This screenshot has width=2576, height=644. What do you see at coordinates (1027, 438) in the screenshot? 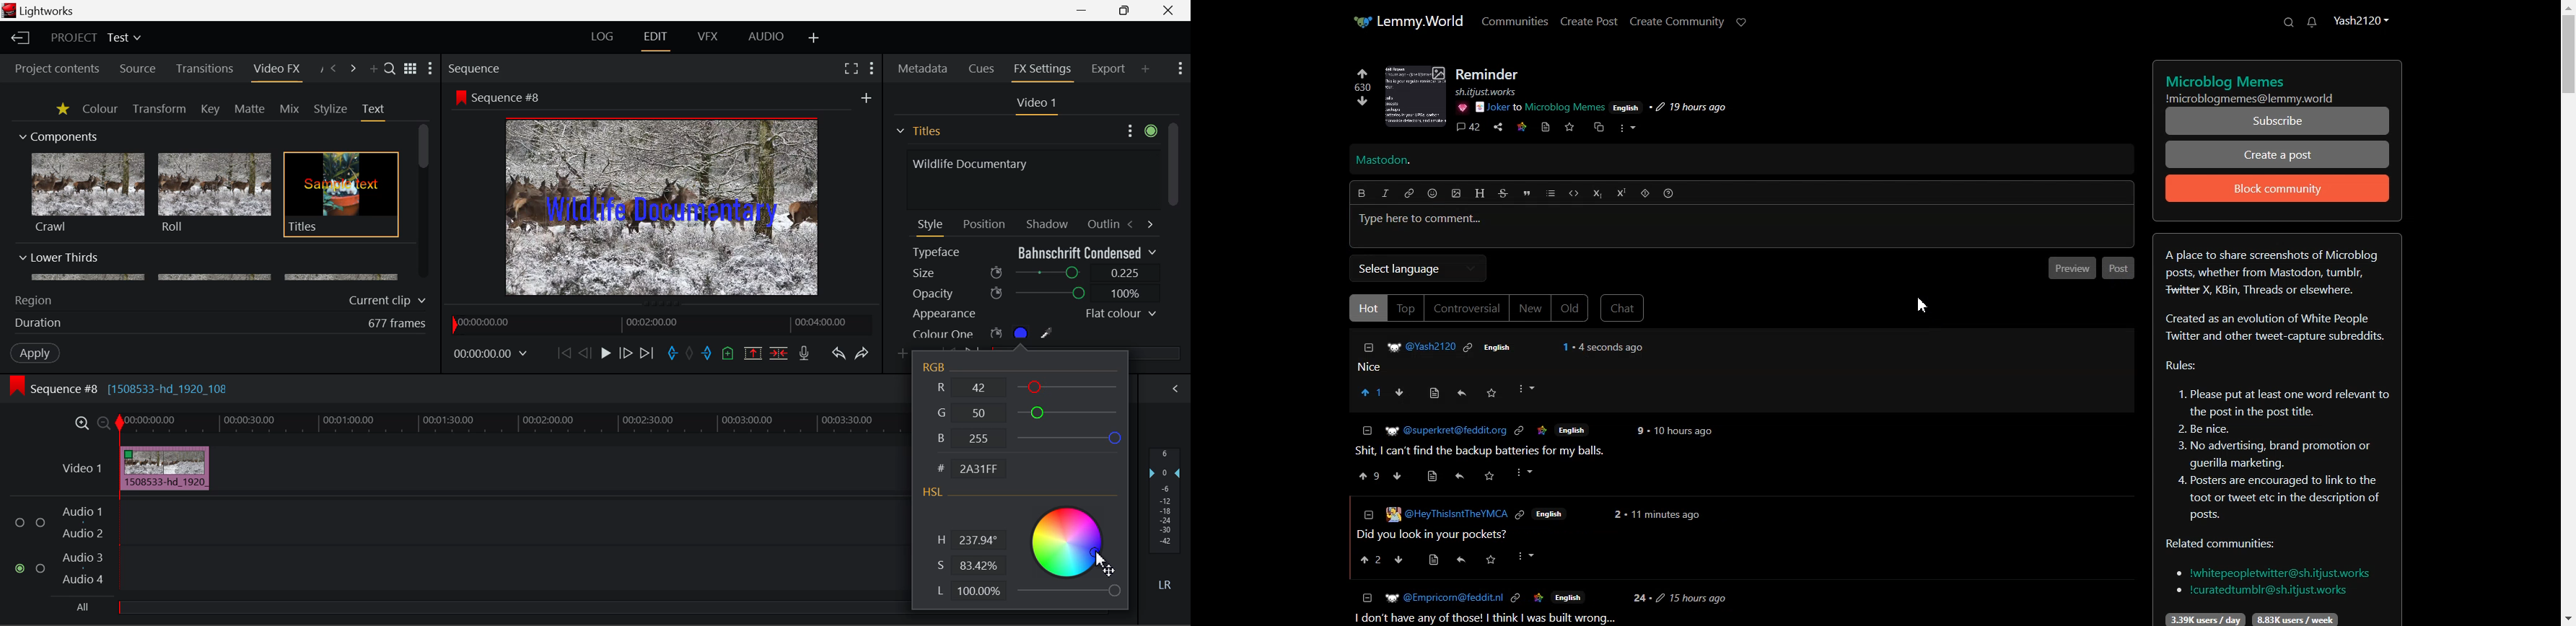
I see `B` at bounding box center [1027, 438].